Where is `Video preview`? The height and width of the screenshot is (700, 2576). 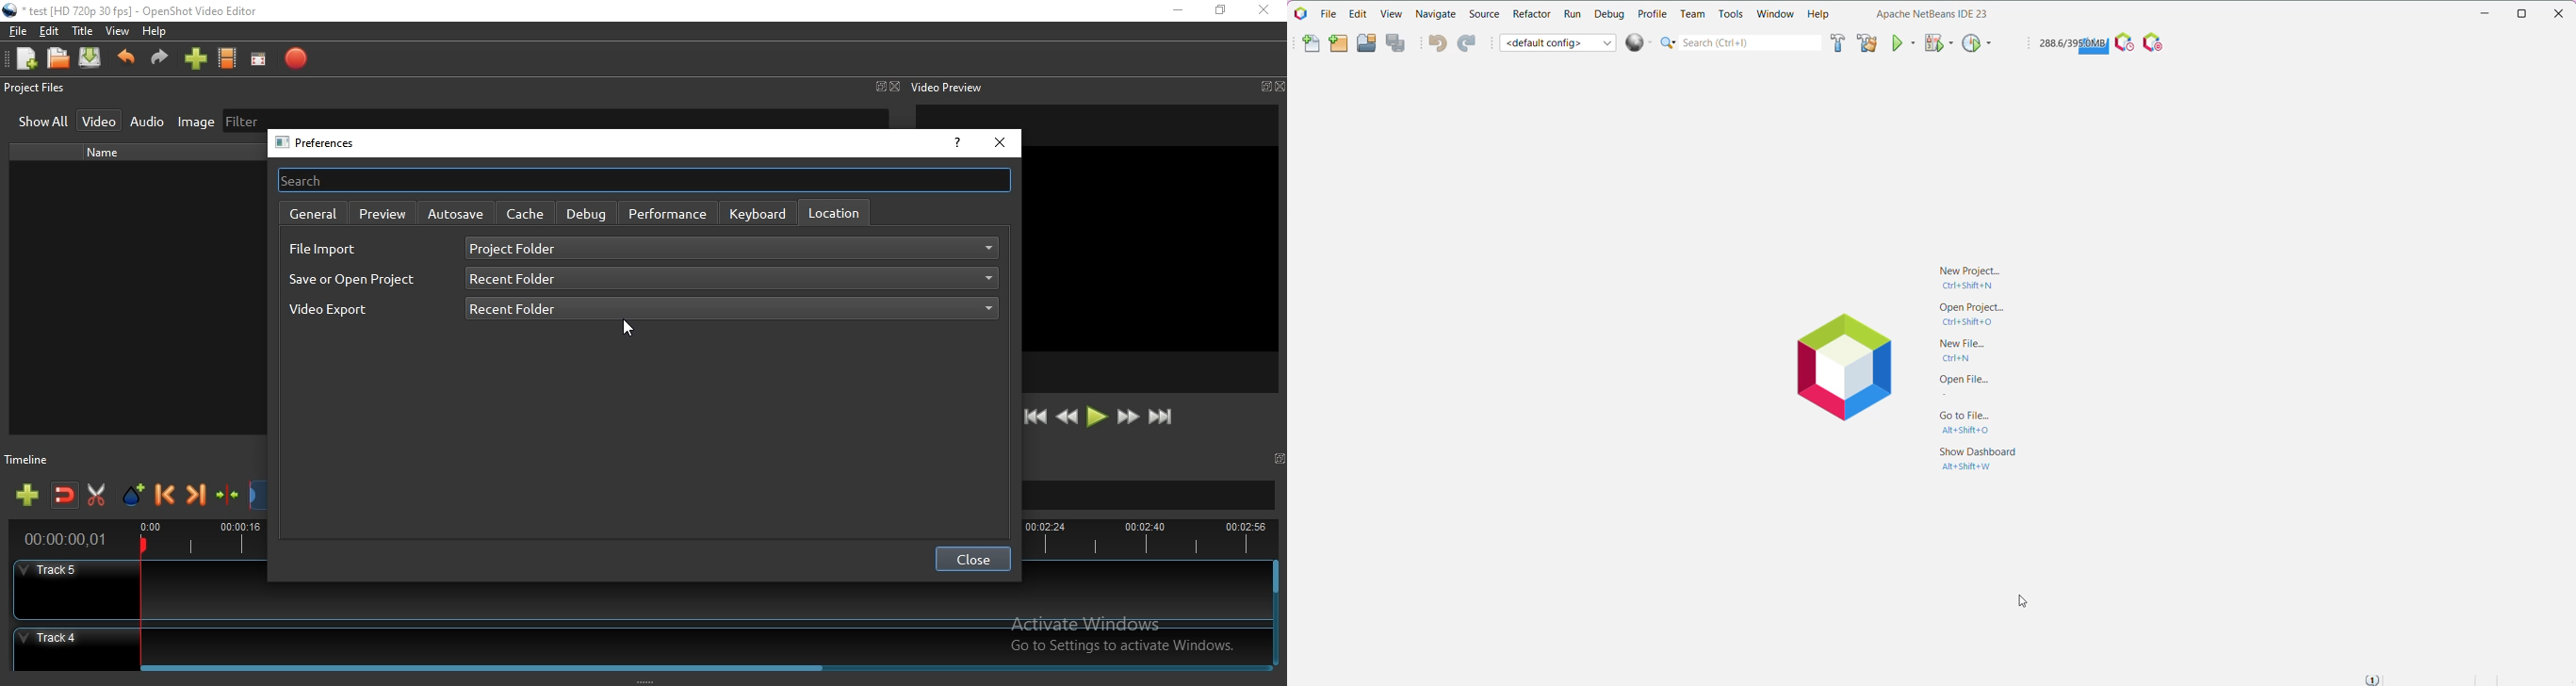 Video preview is located at coordinates (947, 87).